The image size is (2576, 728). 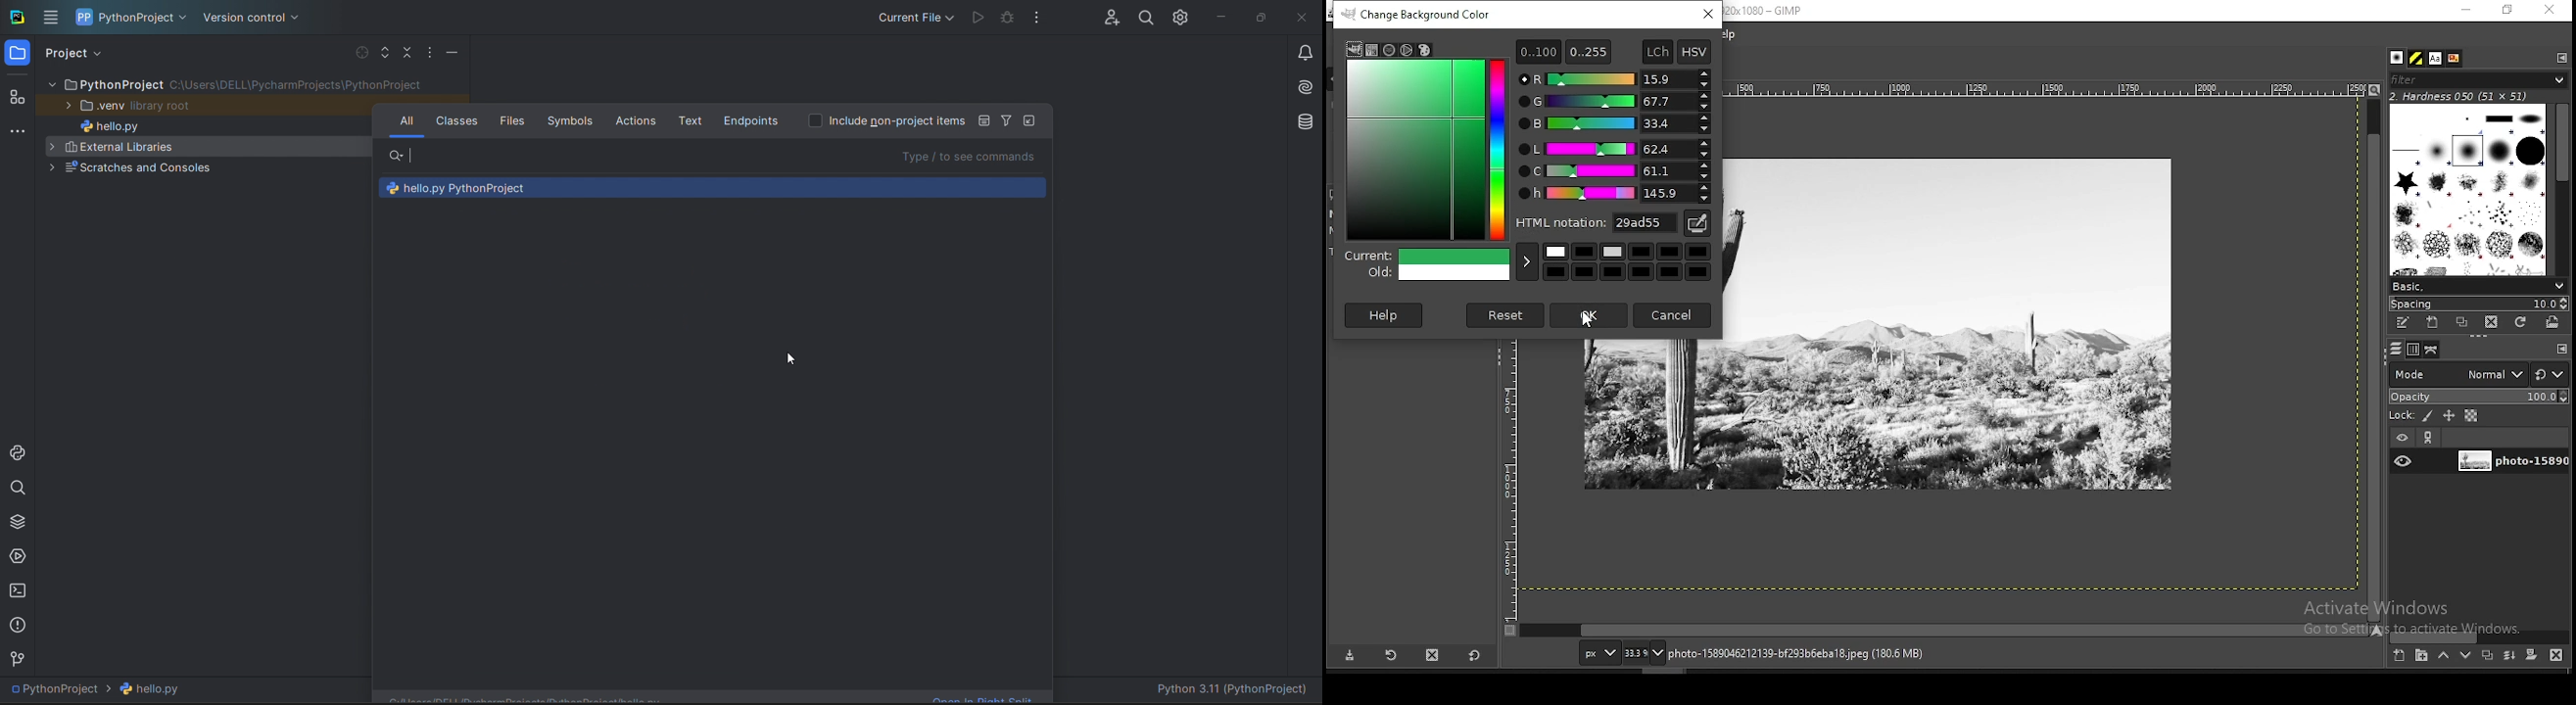 What do you see at coordinates (1300, 14) in the screenshot?
I see `close` at bounding box center [1300, 14].